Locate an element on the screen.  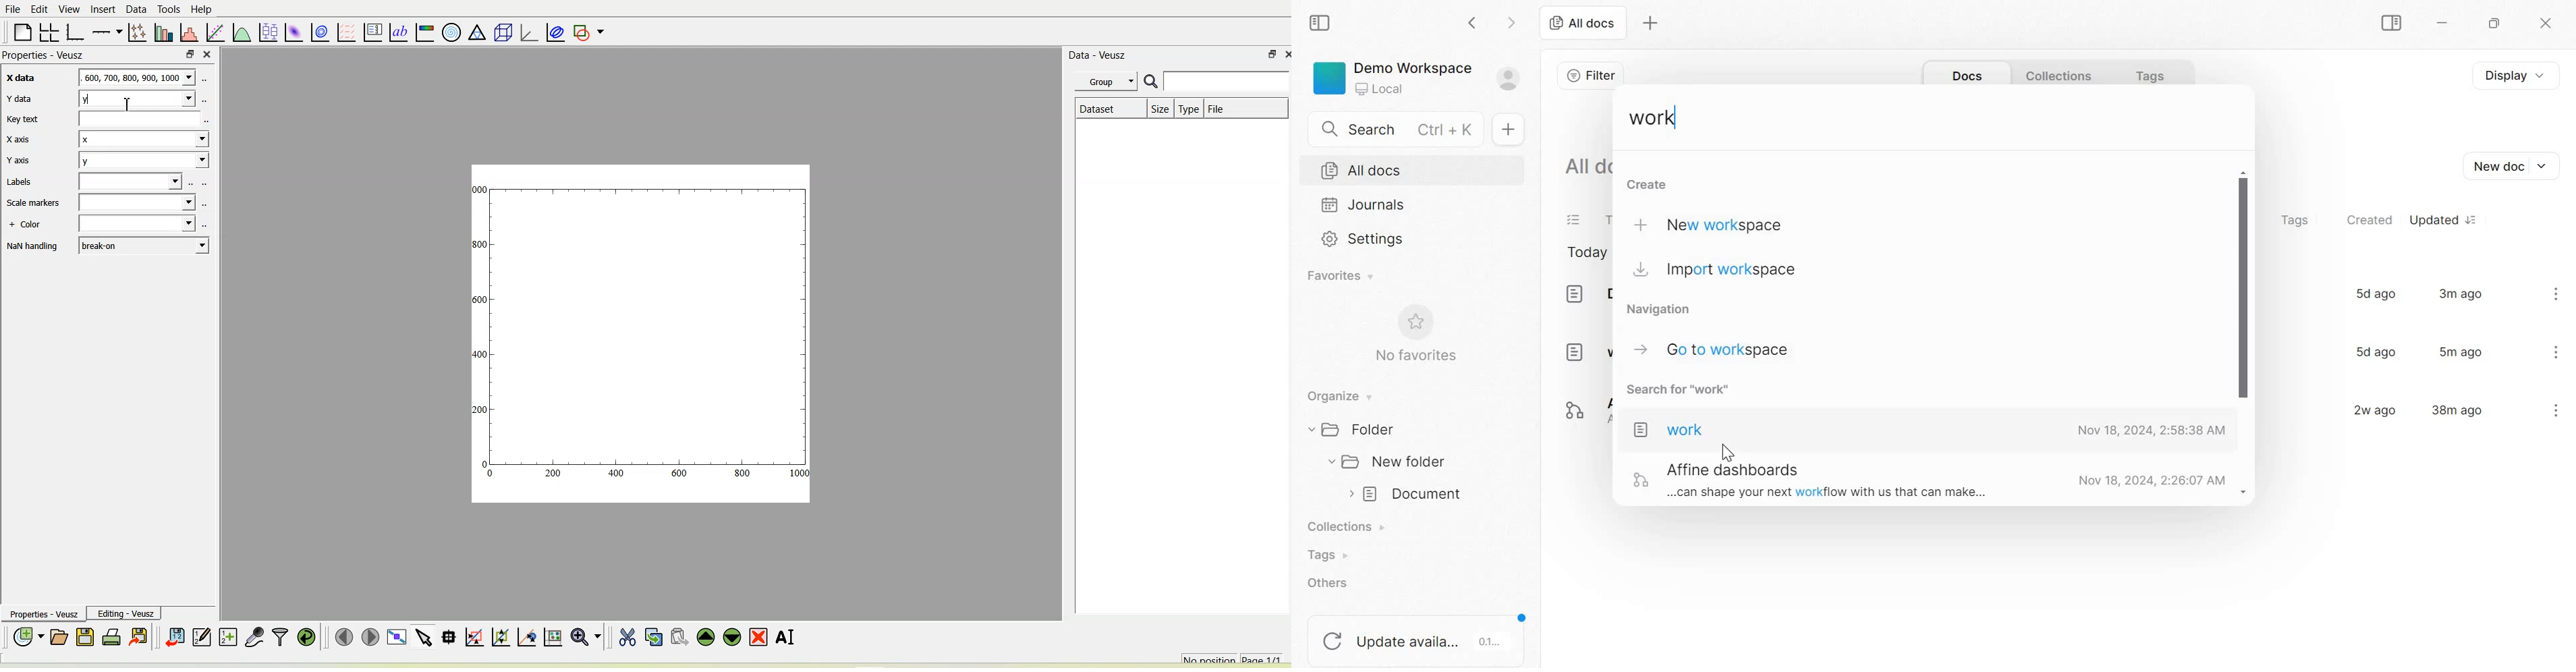
Y axis is located at coordinates (20, 159).